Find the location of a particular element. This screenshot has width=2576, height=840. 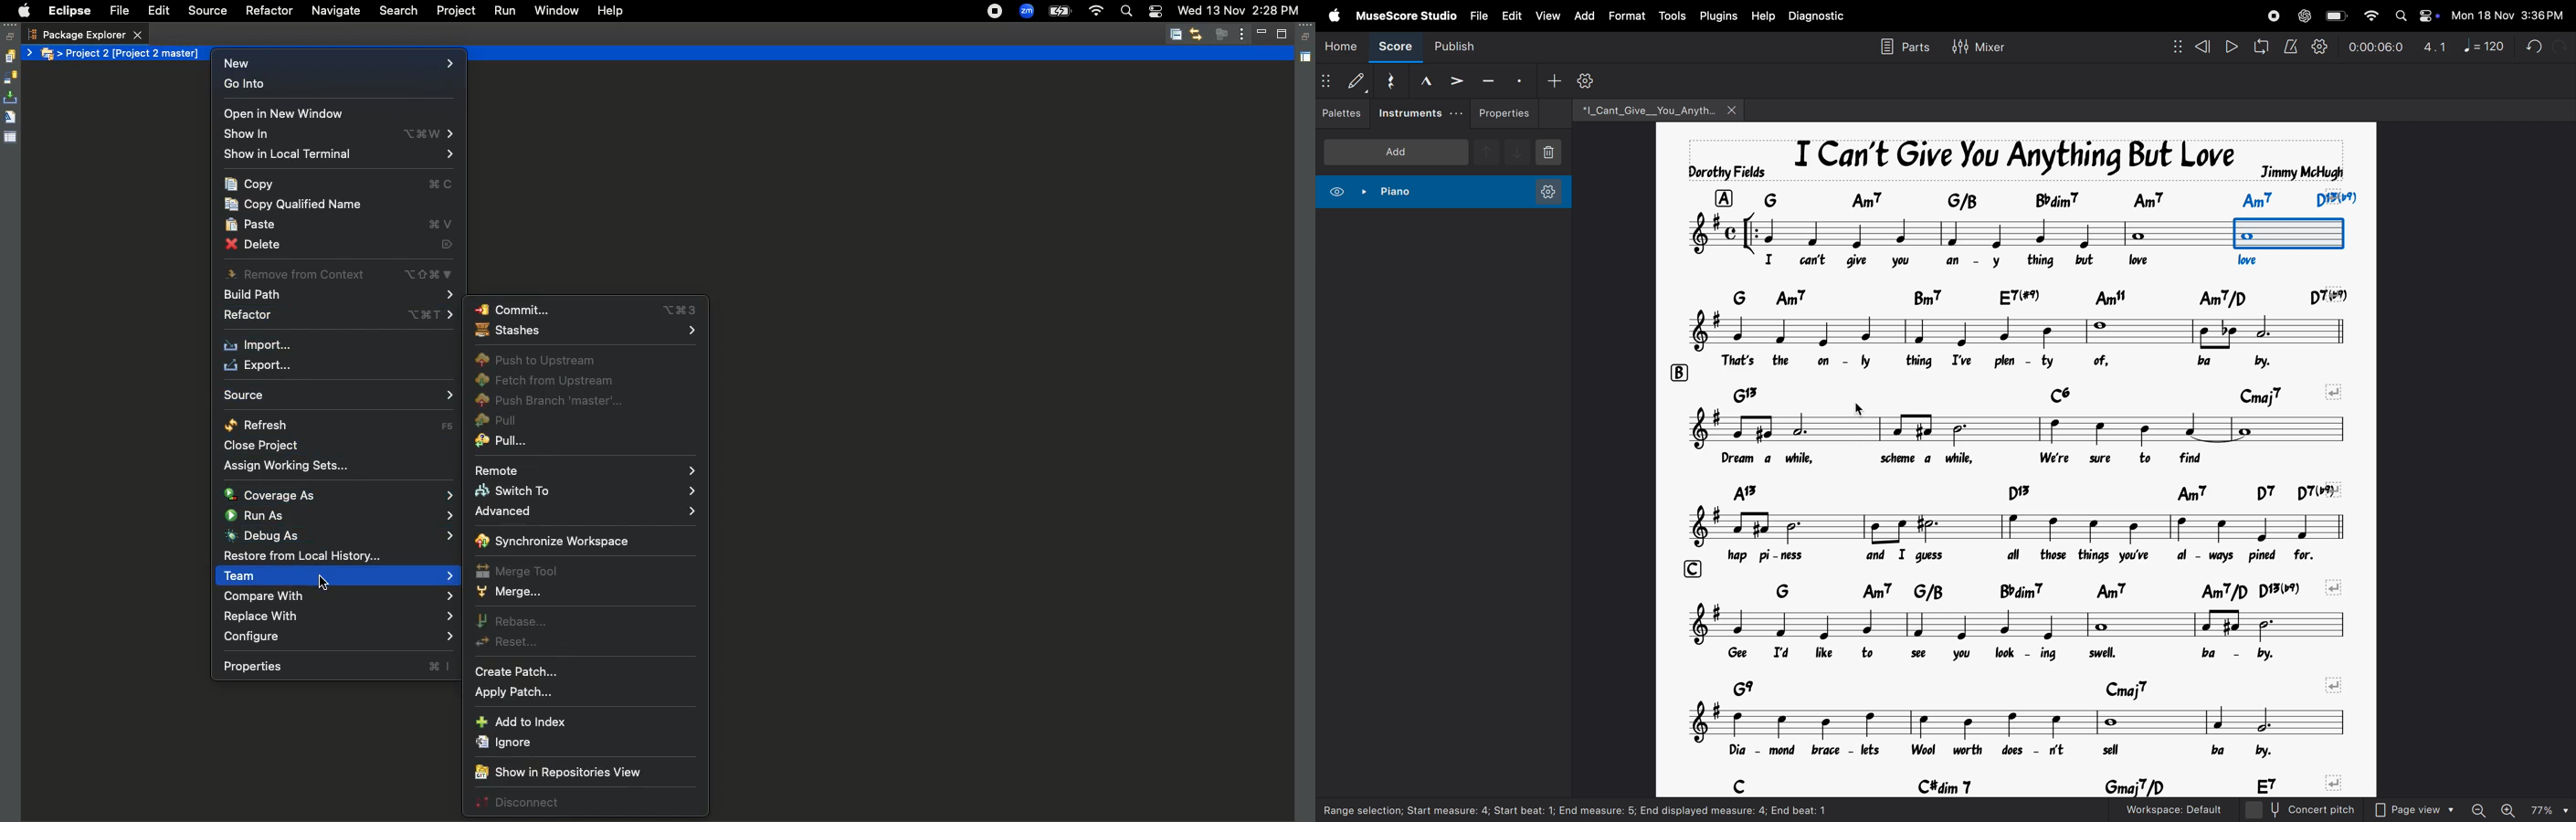

plugins is located at coordinates (1717, 15).